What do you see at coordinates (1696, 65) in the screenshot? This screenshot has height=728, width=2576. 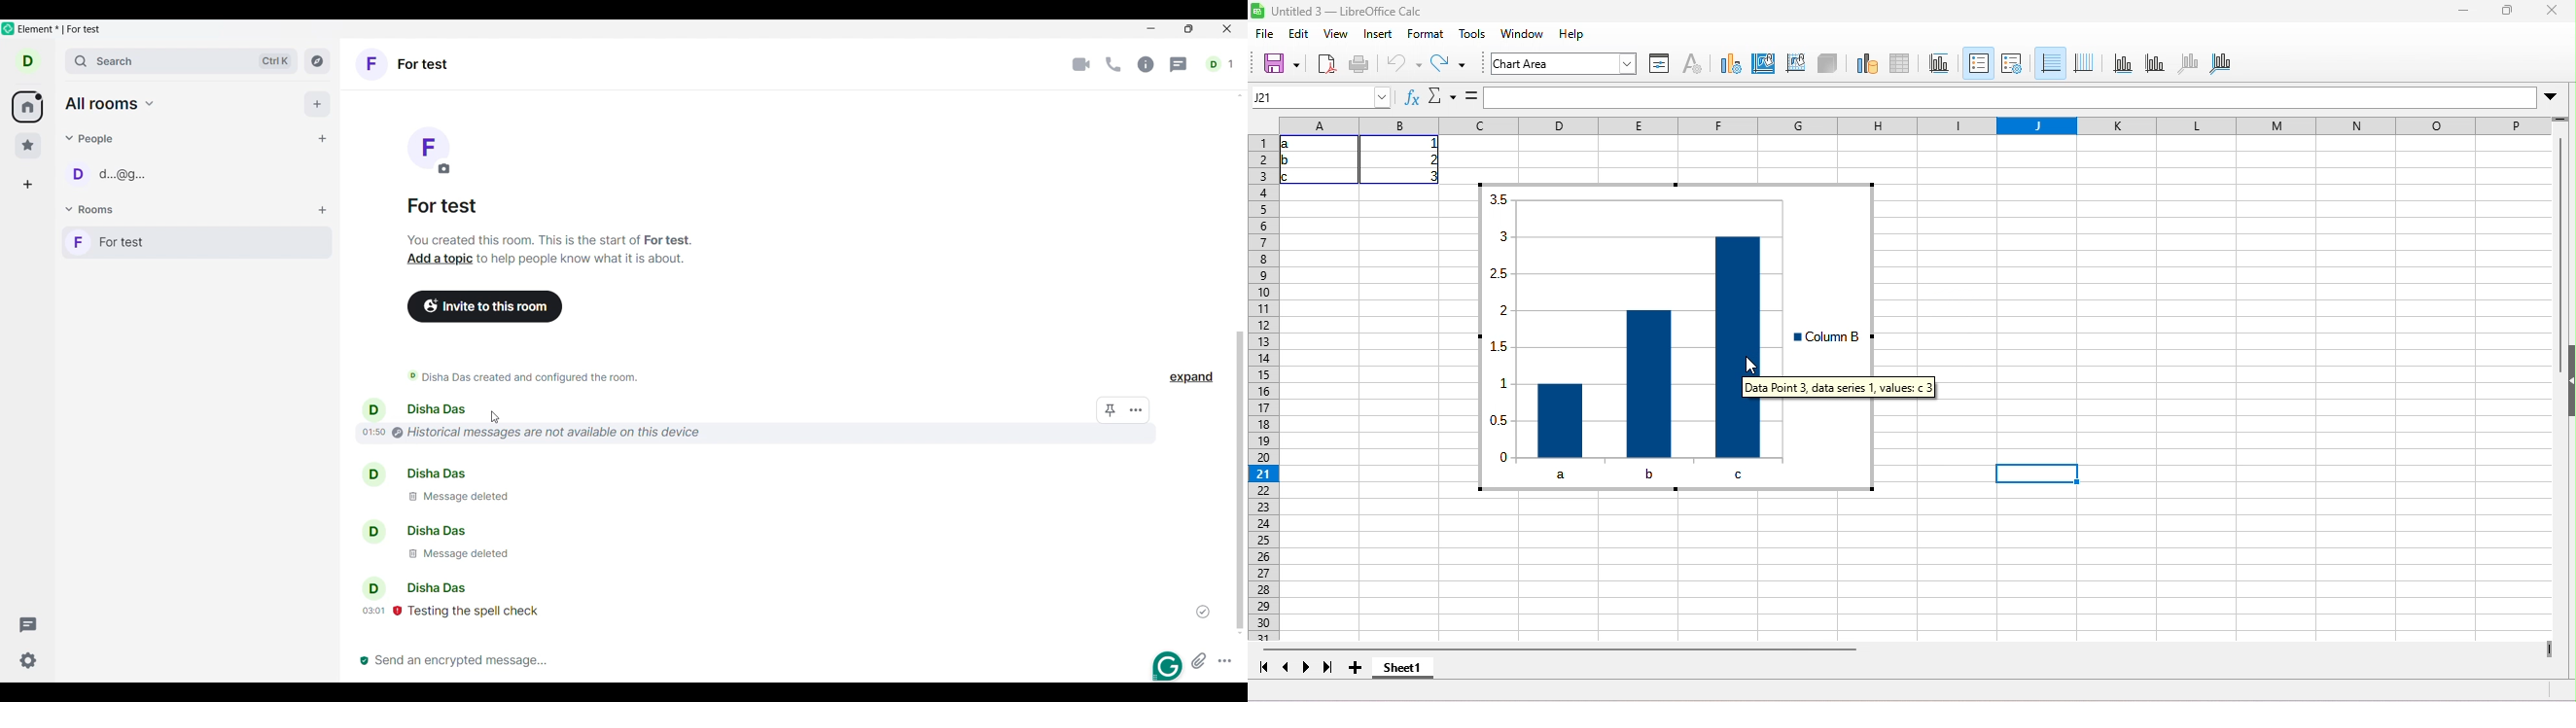 I see `character` at bounding box center [1696, 65].